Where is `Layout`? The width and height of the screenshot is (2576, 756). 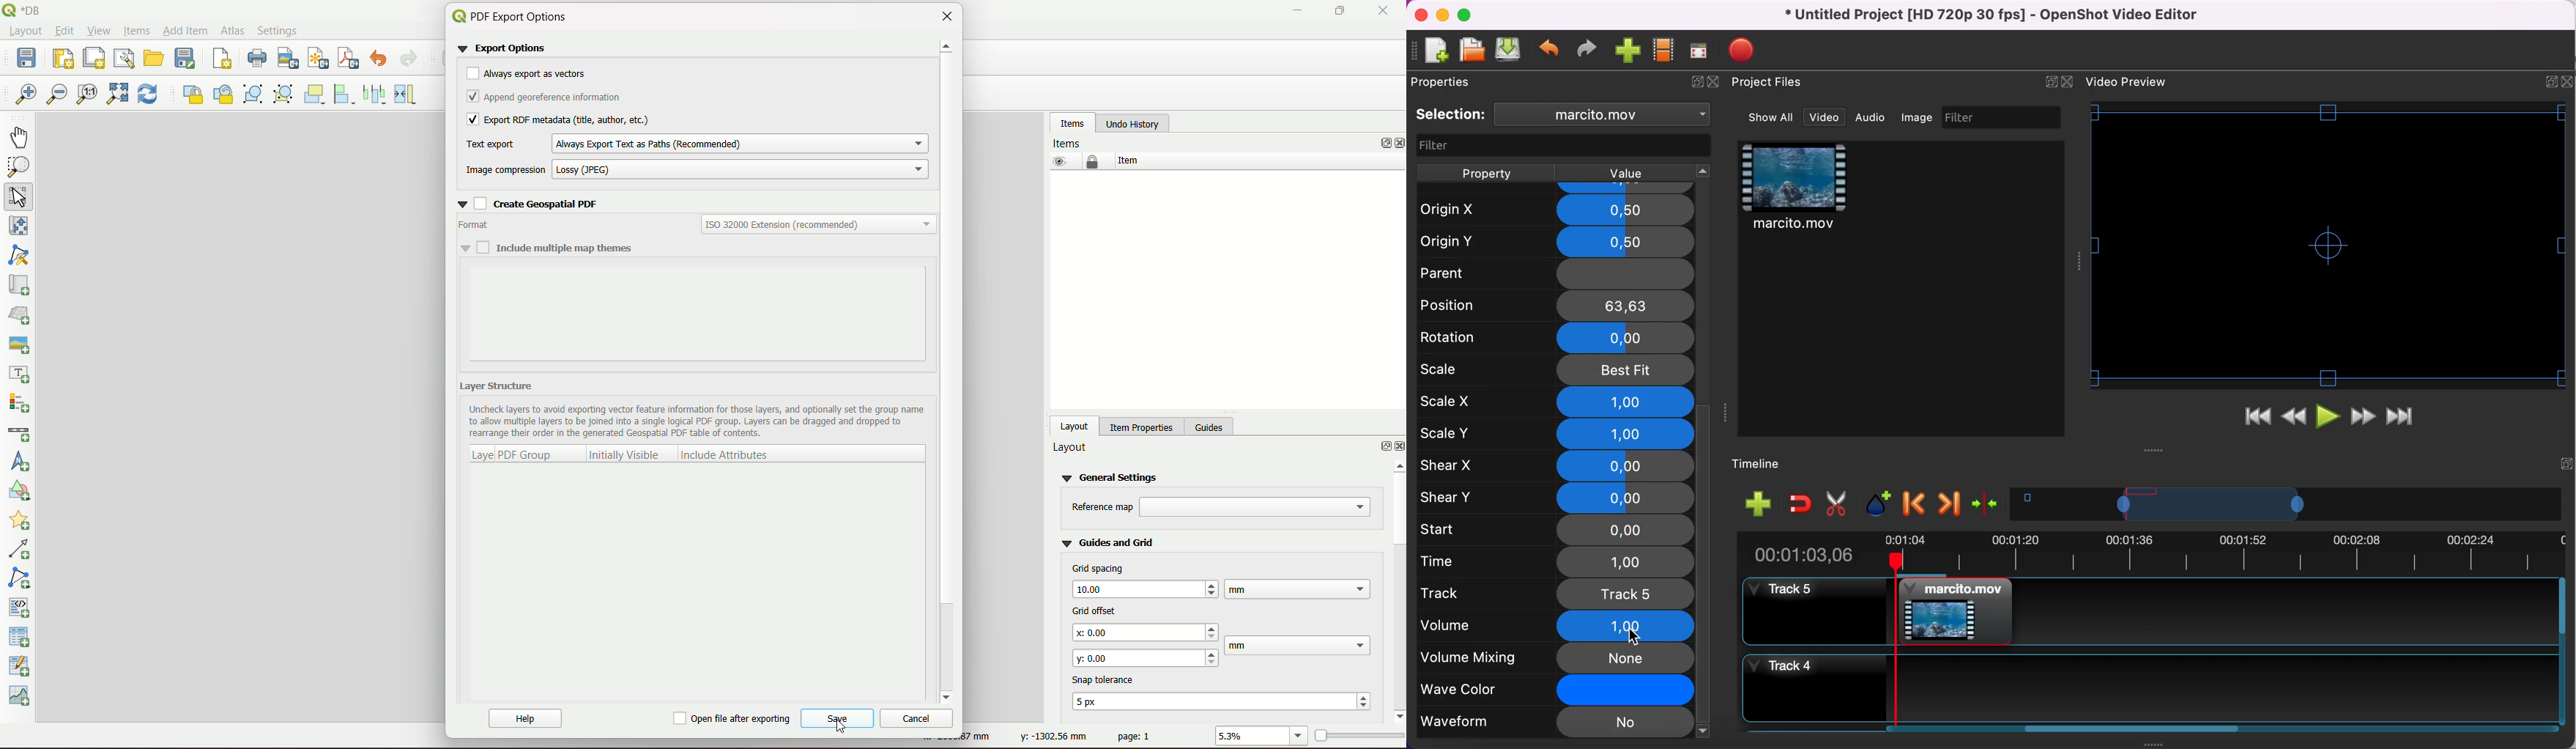
Layout is located at coordinates (25, 33).